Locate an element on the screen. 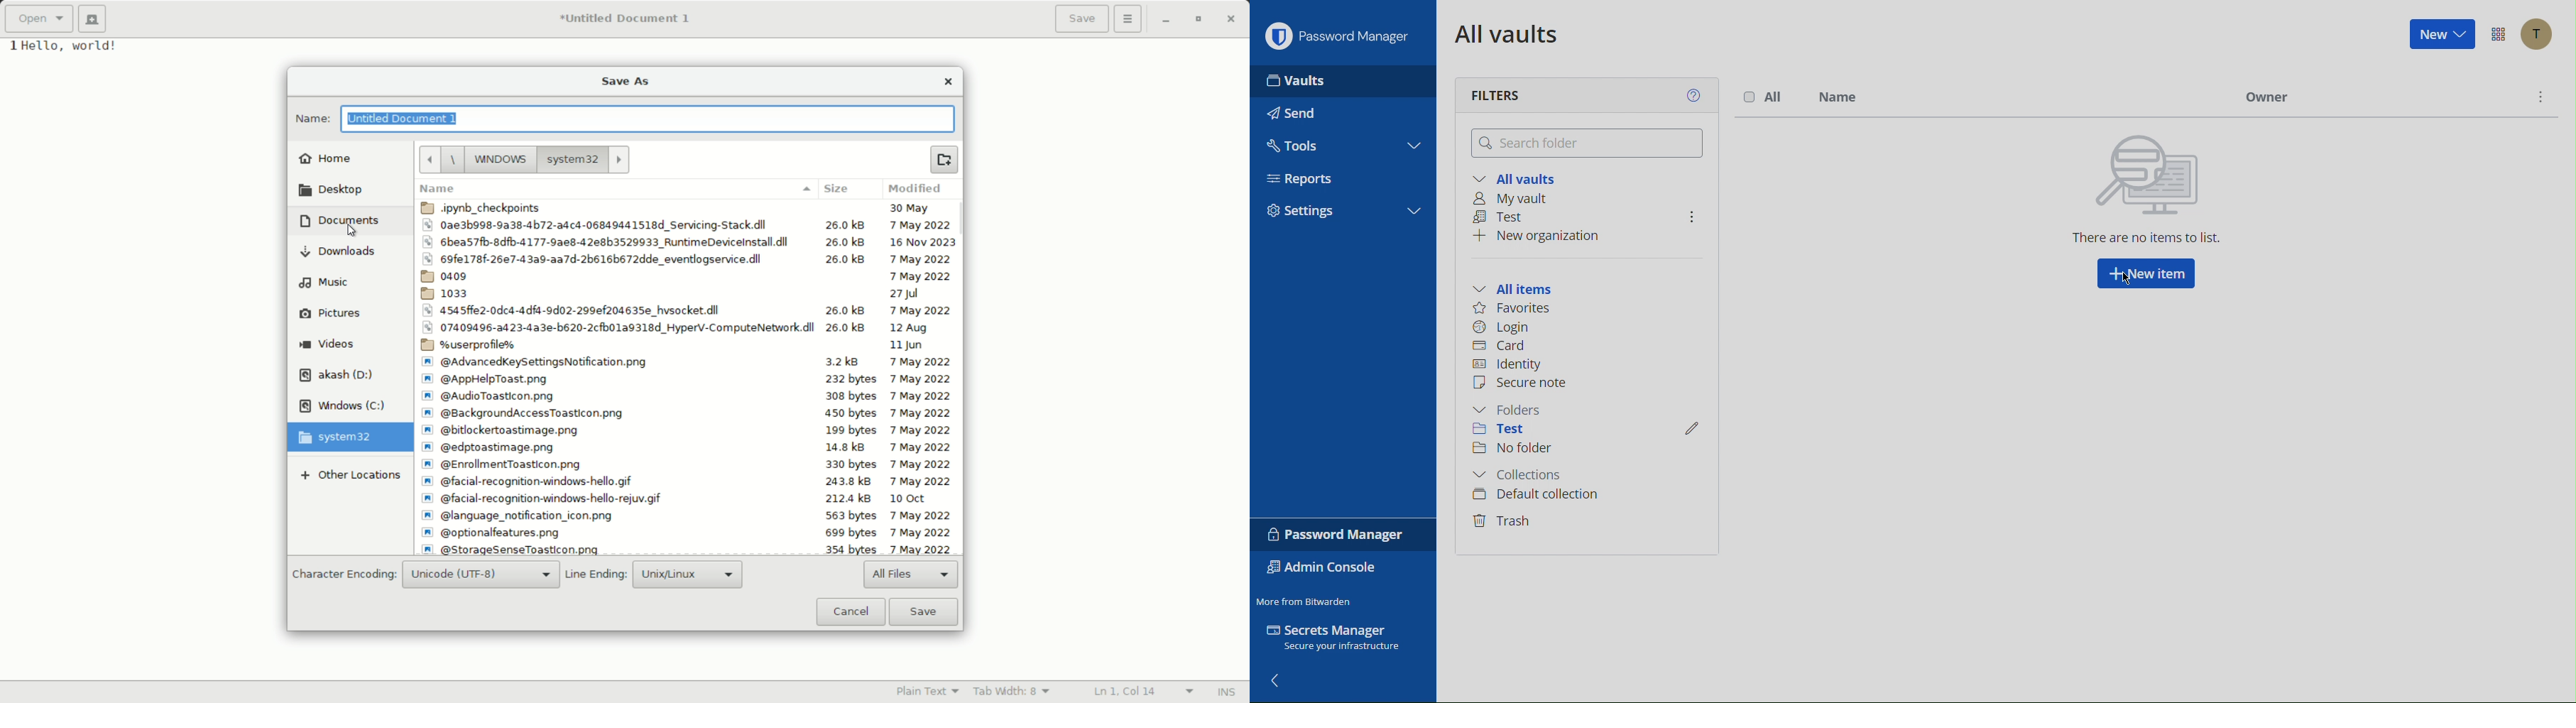  untitled document 1 is located at coordinates (405, 118).